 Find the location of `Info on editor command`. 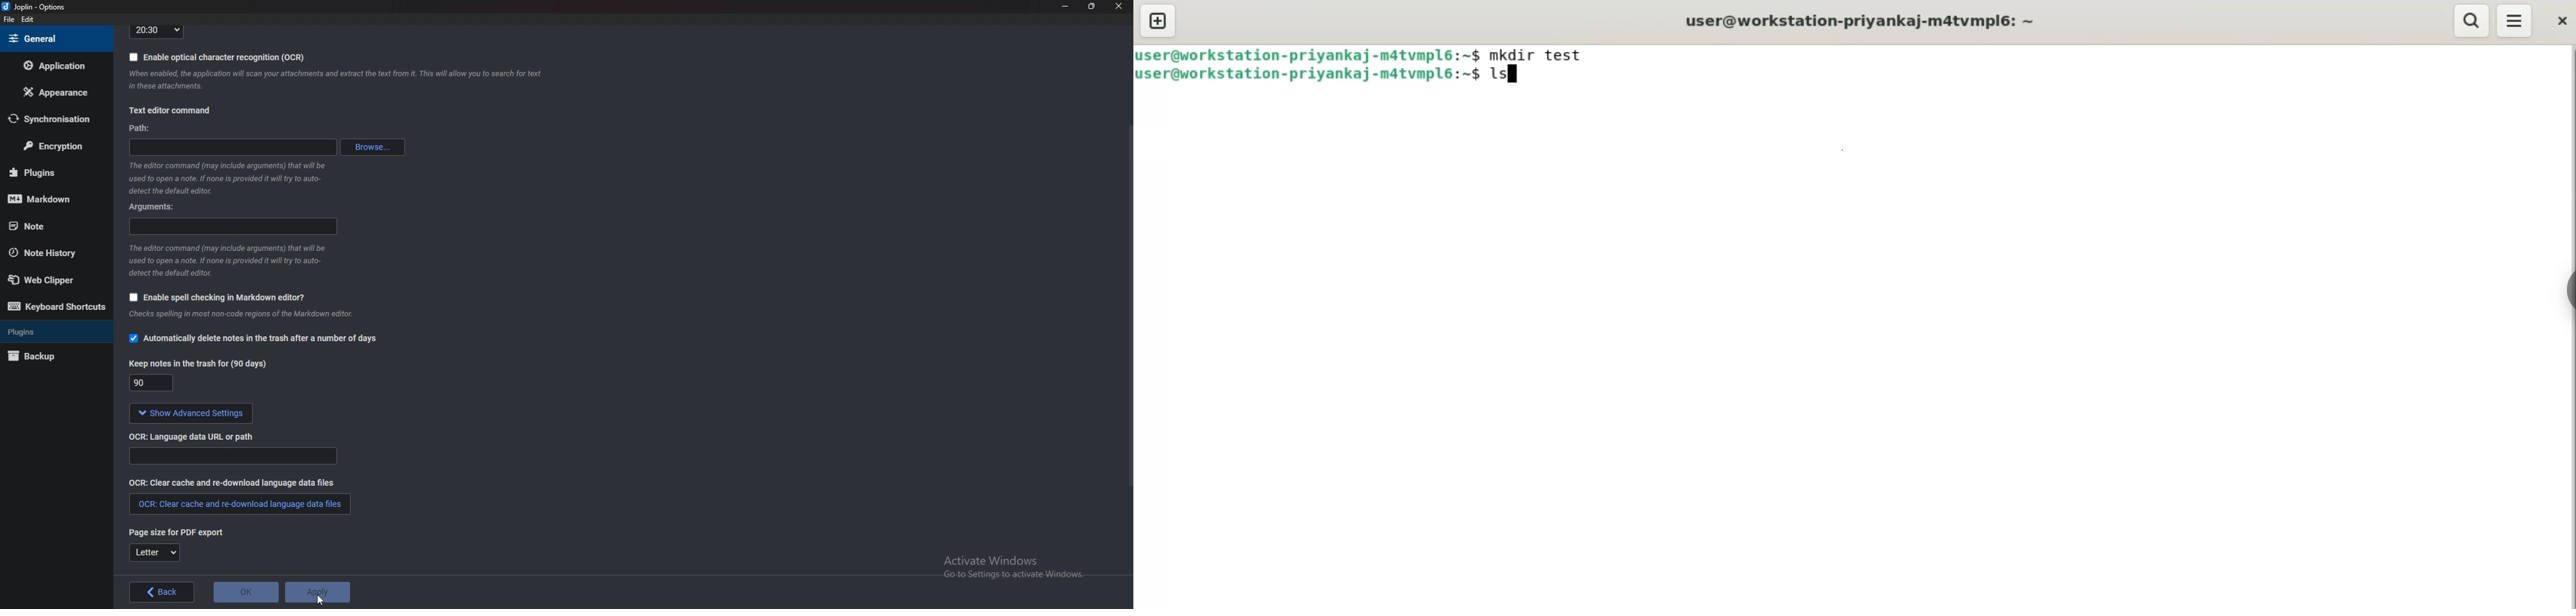

Info on editor command is located at coordinates (224, 178).